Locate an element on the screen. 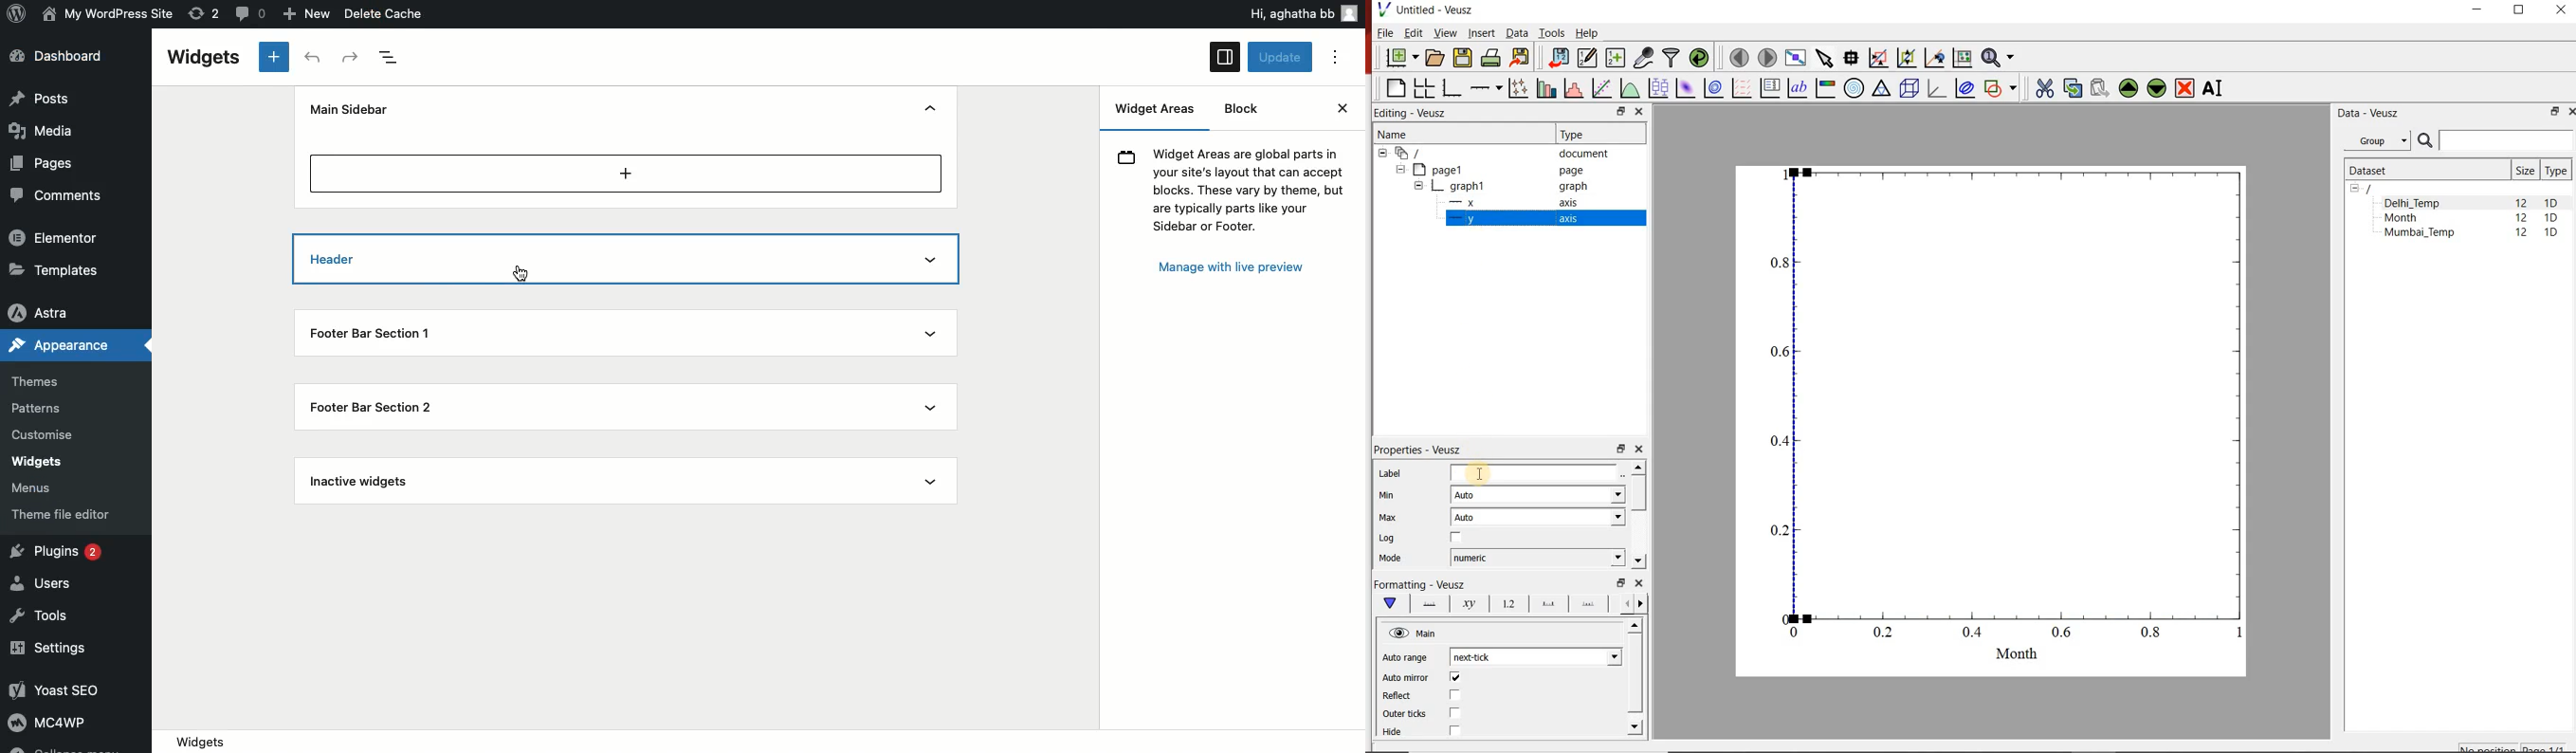  Update is located at coordinates (1282, 57).